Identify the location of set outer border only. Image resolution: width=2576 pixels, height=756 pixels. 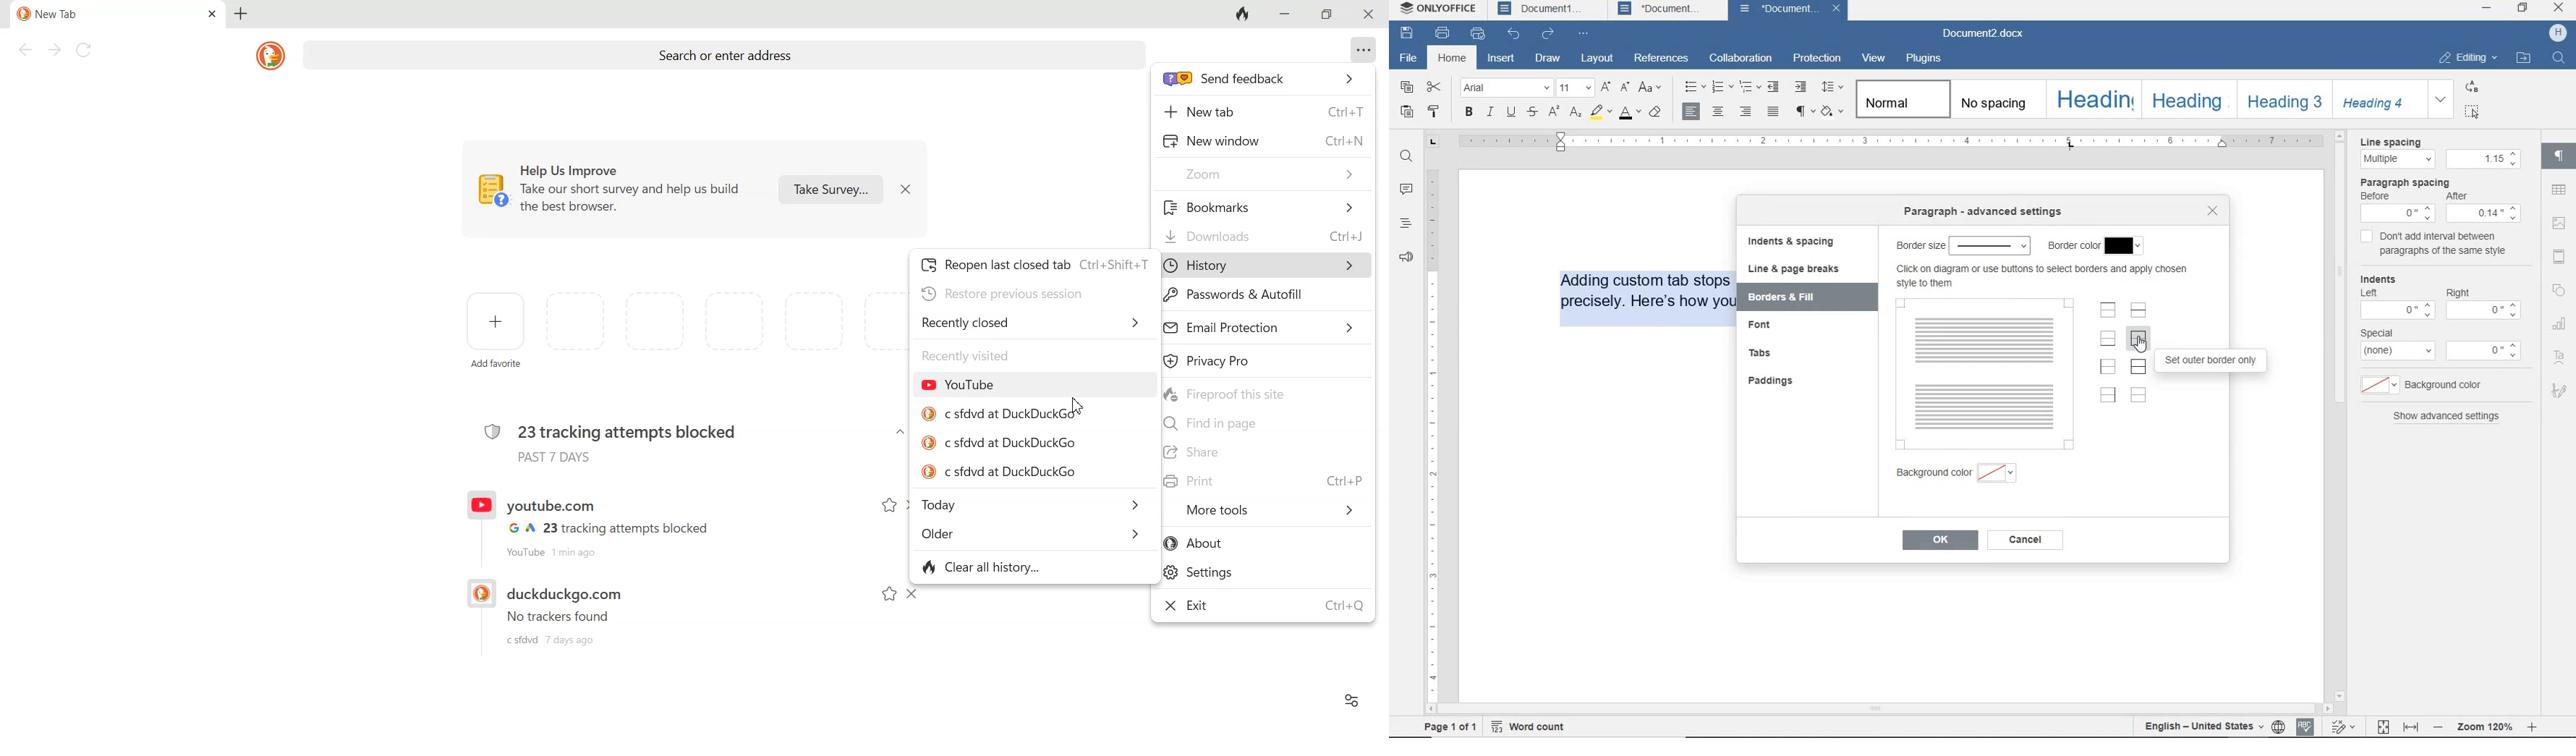
(2139, 341).